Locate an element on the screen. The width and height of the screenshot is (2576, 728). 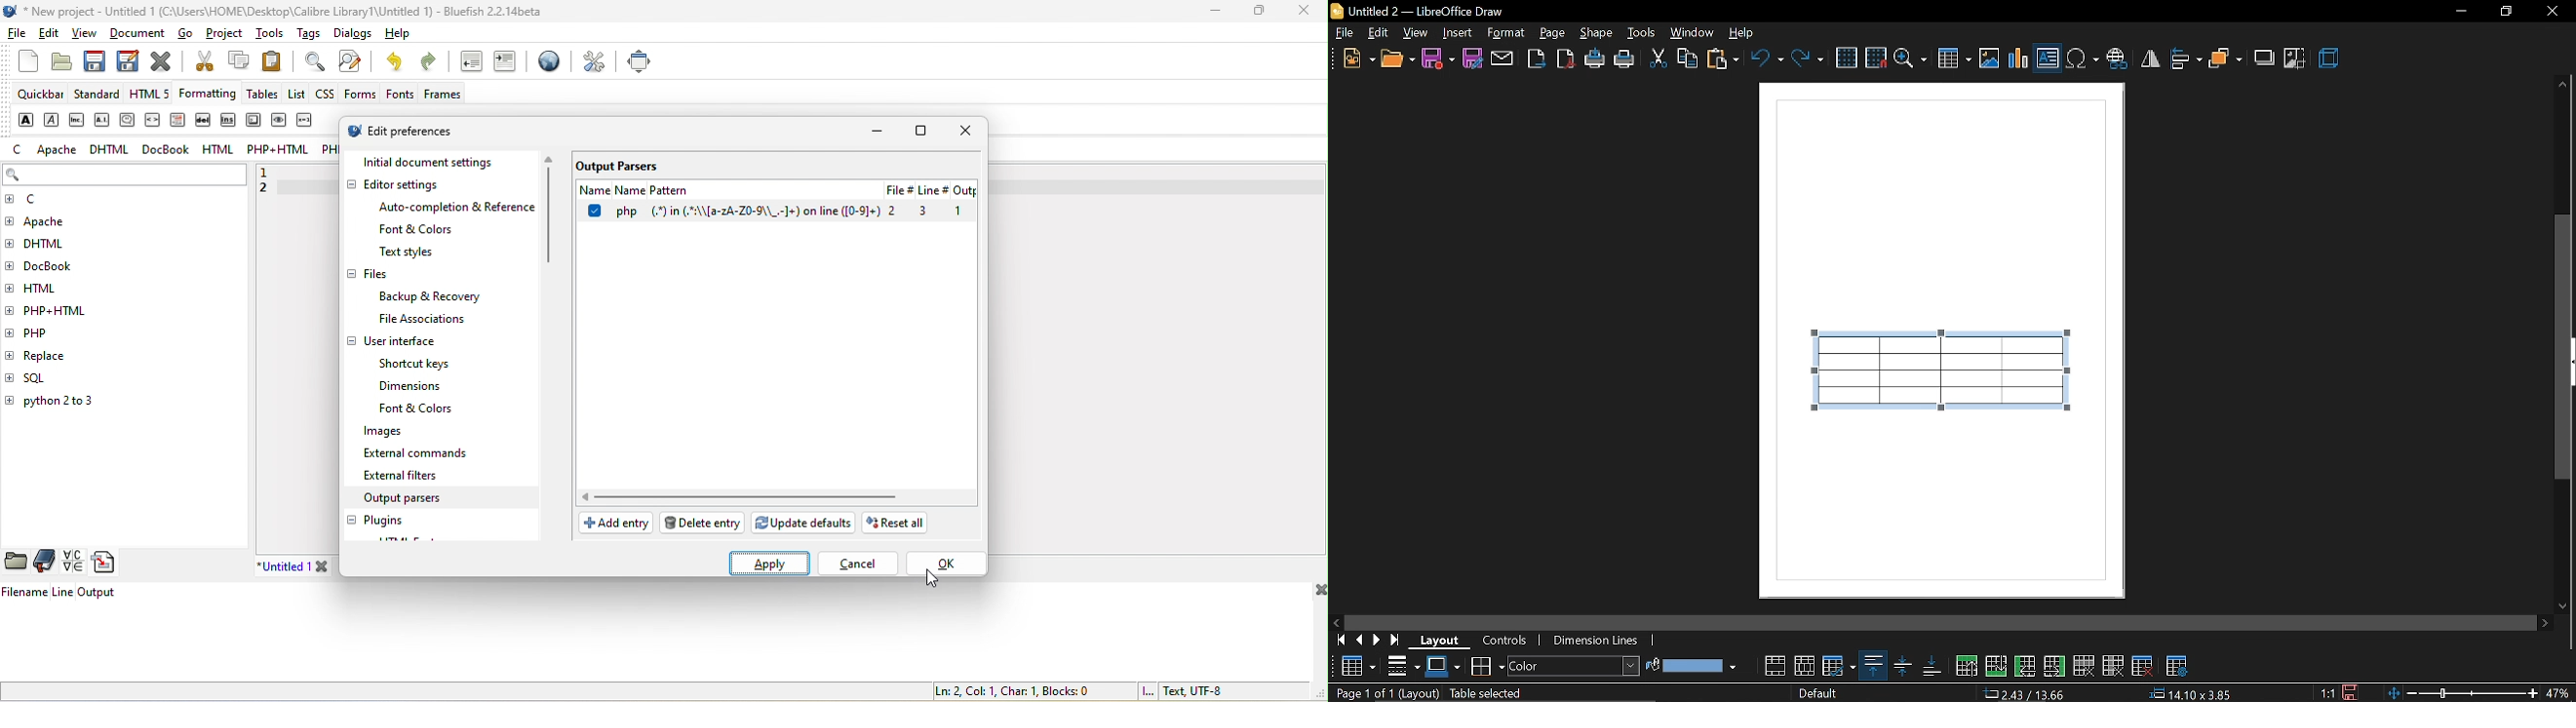
php+html is located at coordinates (63, 312).